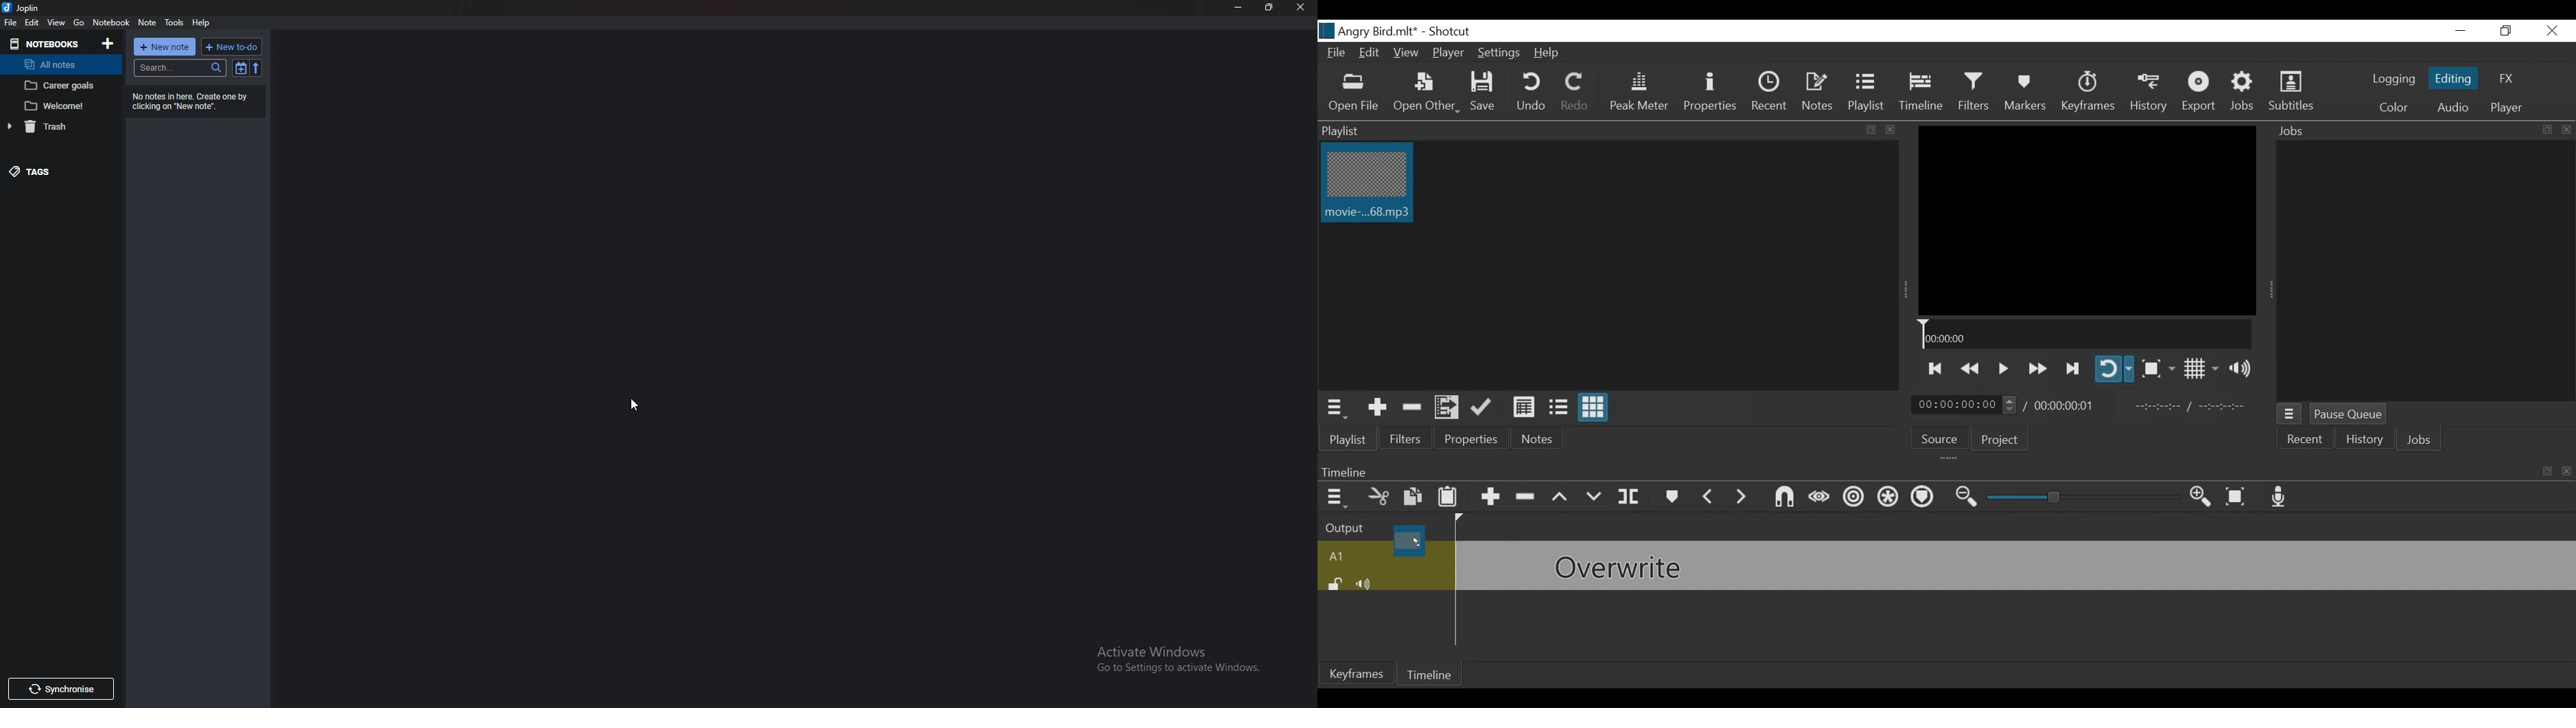 This screenshot has width=2576, height=728. I want to click on toggle sort, so click(241, 68).